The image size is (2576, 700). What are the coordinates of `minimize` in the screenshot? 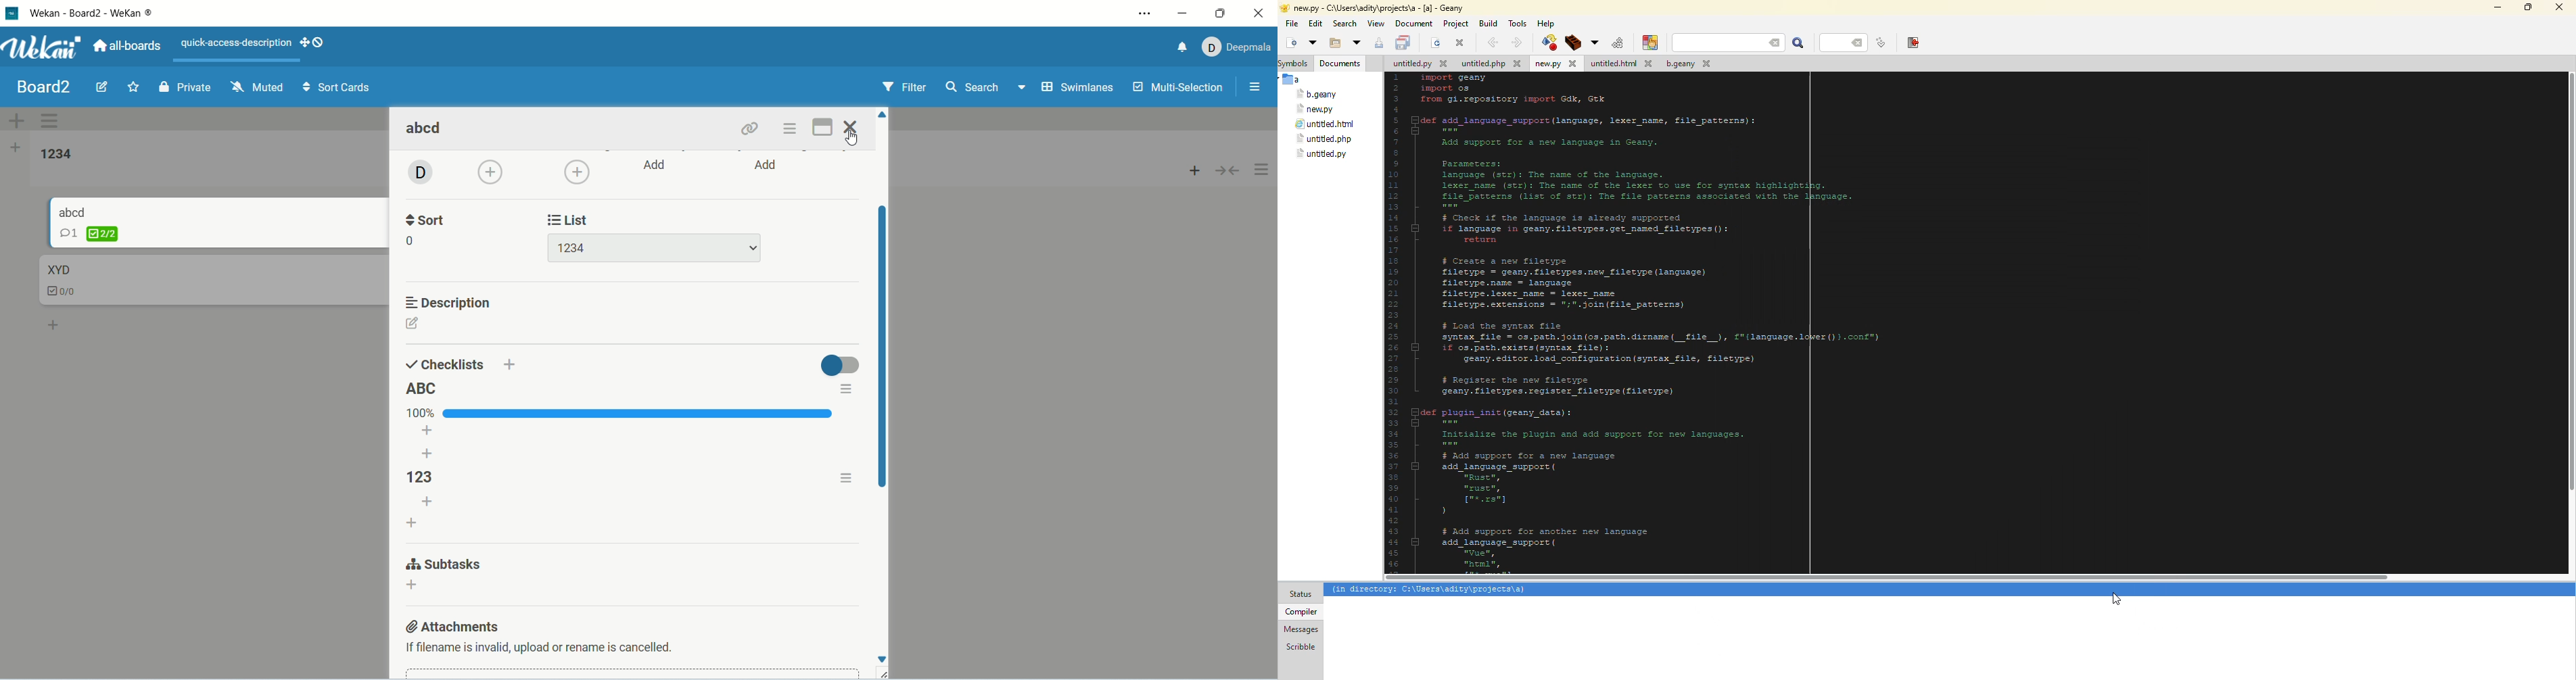 It's located at (1186, 16).